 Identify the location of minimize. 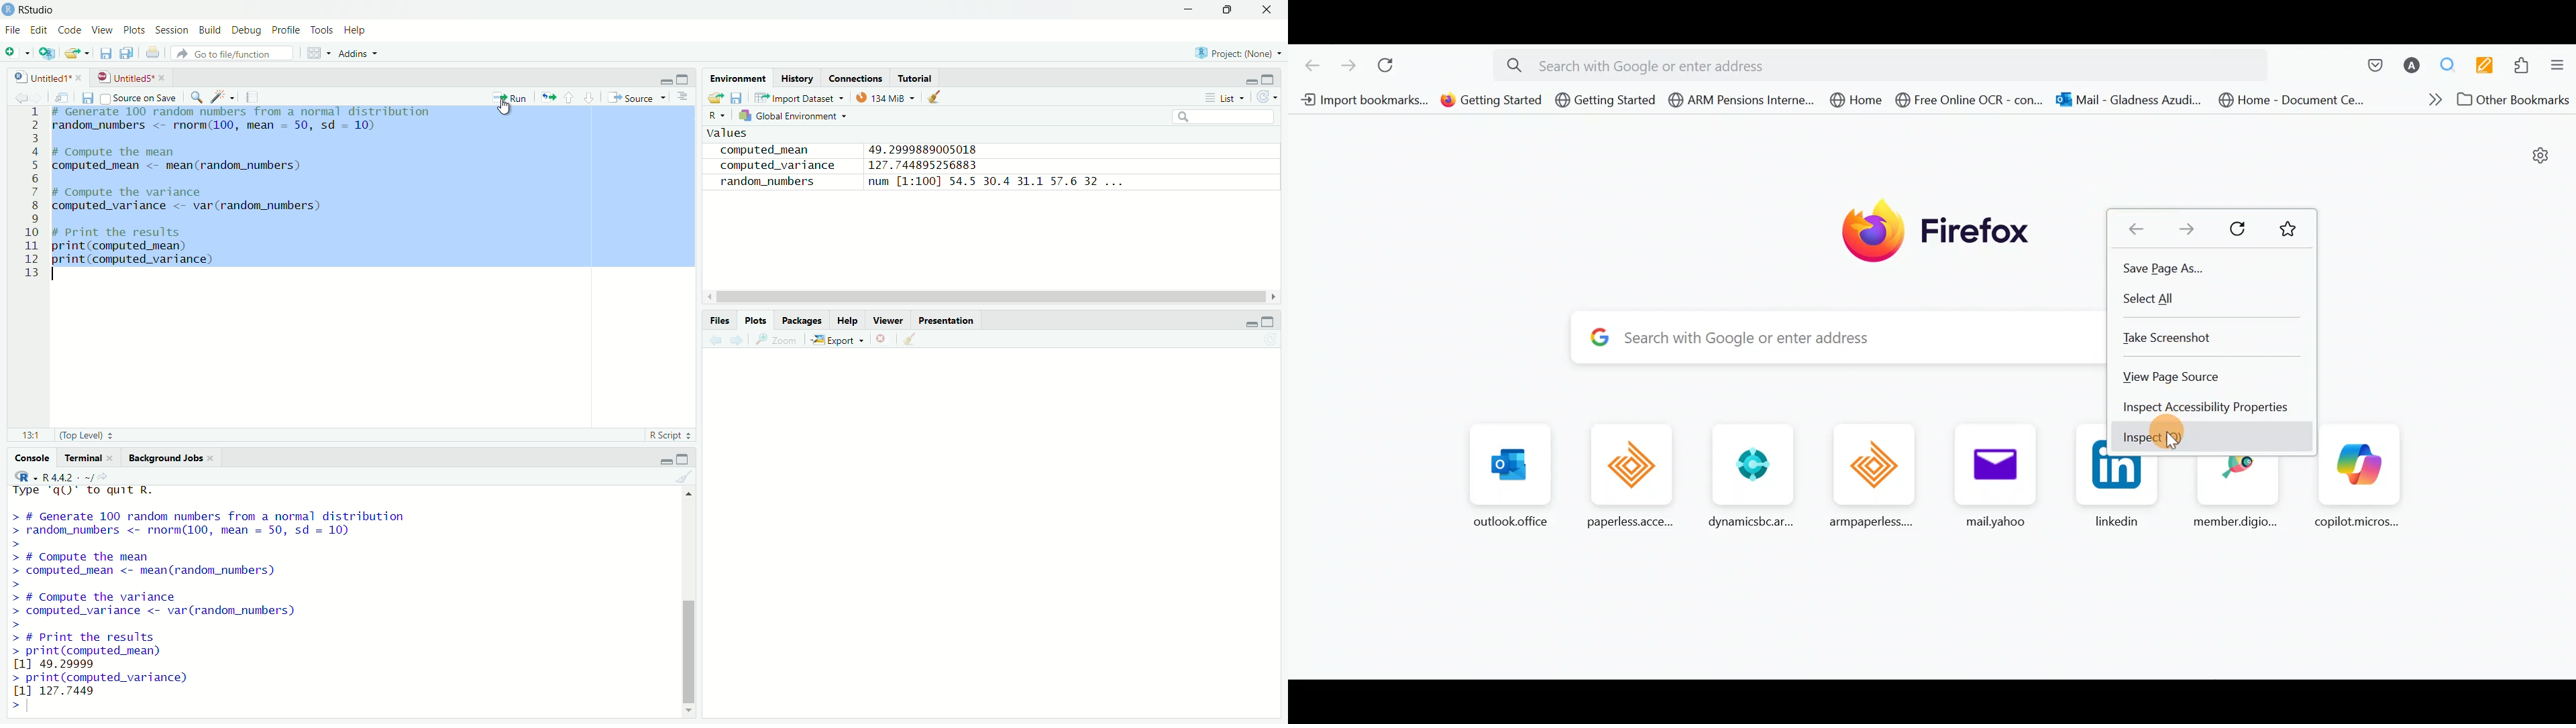
(1250, 323).